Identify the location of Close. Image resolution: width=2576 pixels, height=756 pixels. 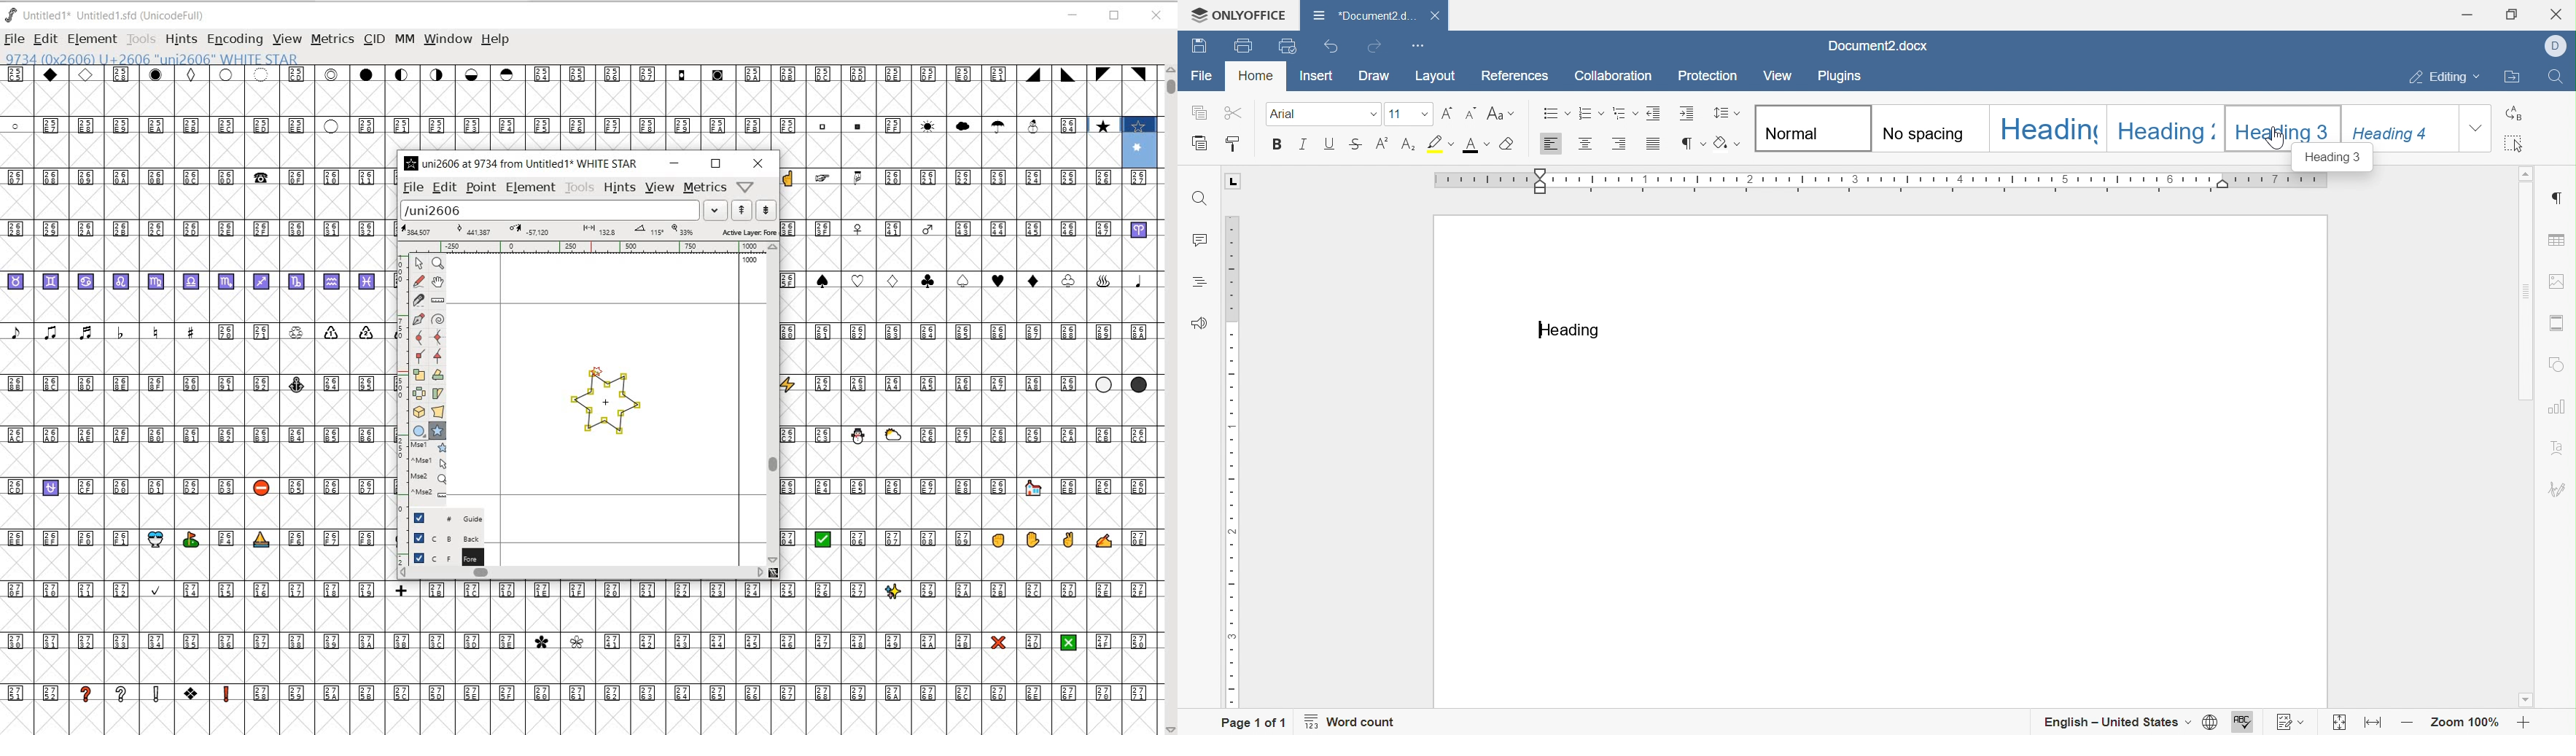
(2559, 13).